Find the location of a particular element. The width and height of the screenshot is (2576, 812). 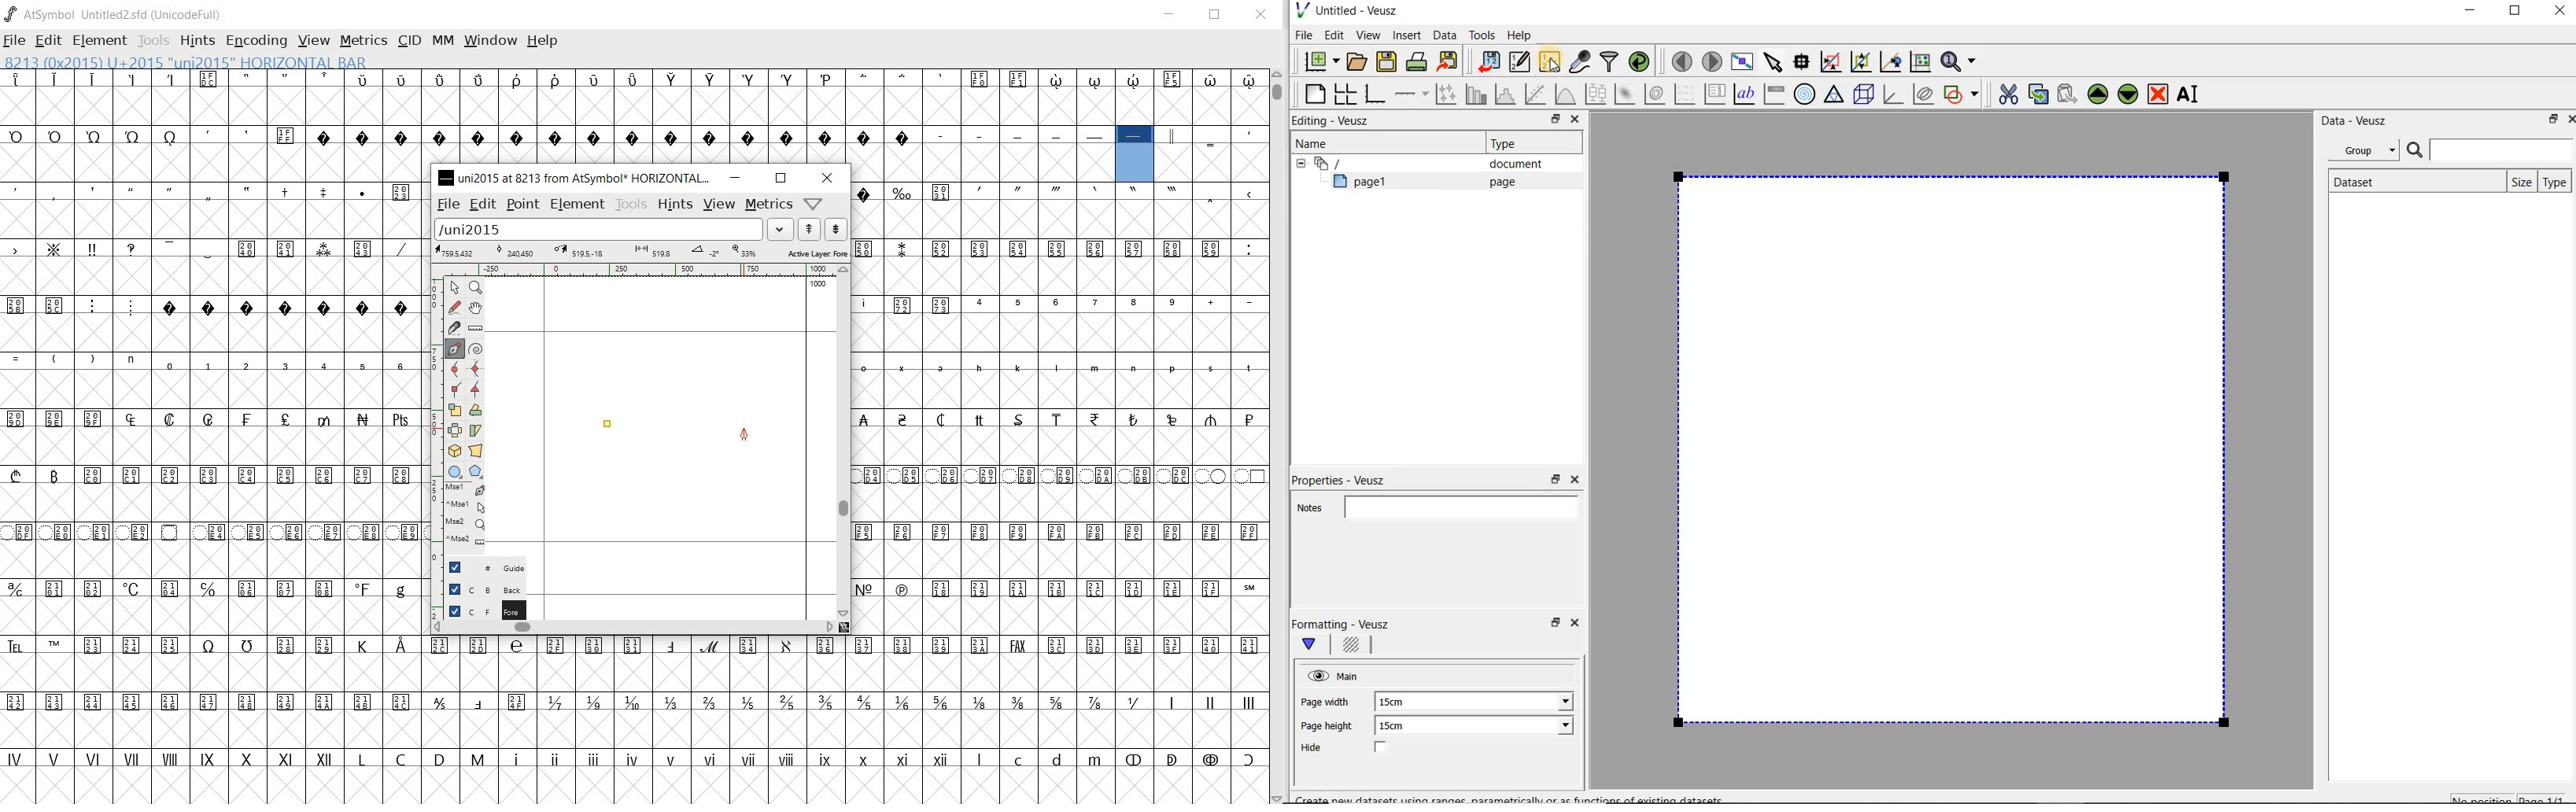

MM is located at coordinates (444, 42).